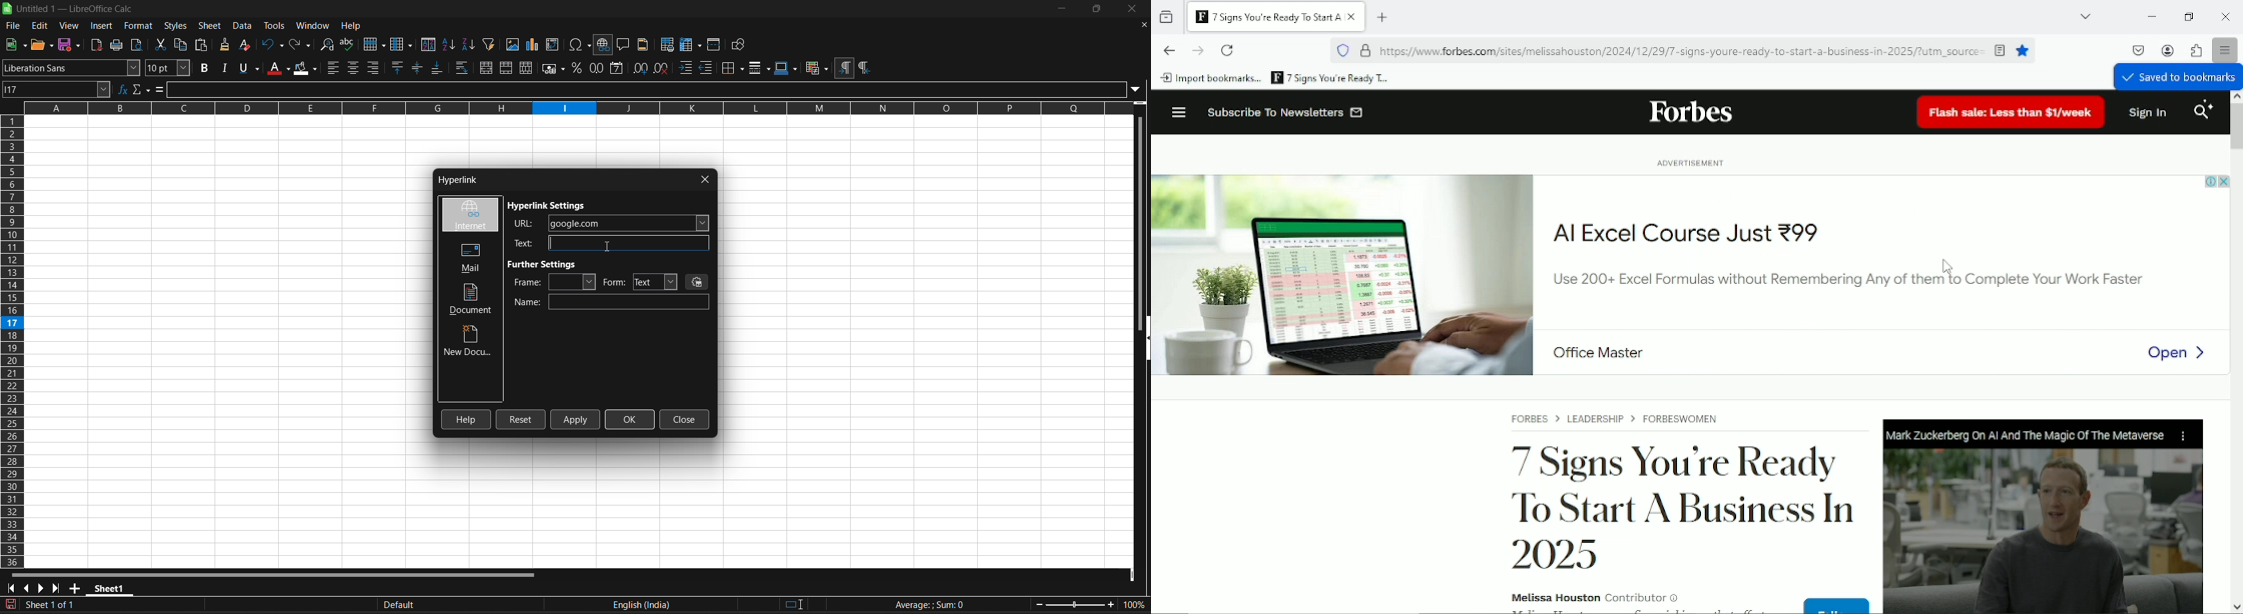 The width and height of the screenshot is (2268, 616). Describe the element at coordinates (549, 206) in the screenshot. I see `hyperlink settings` at that location.